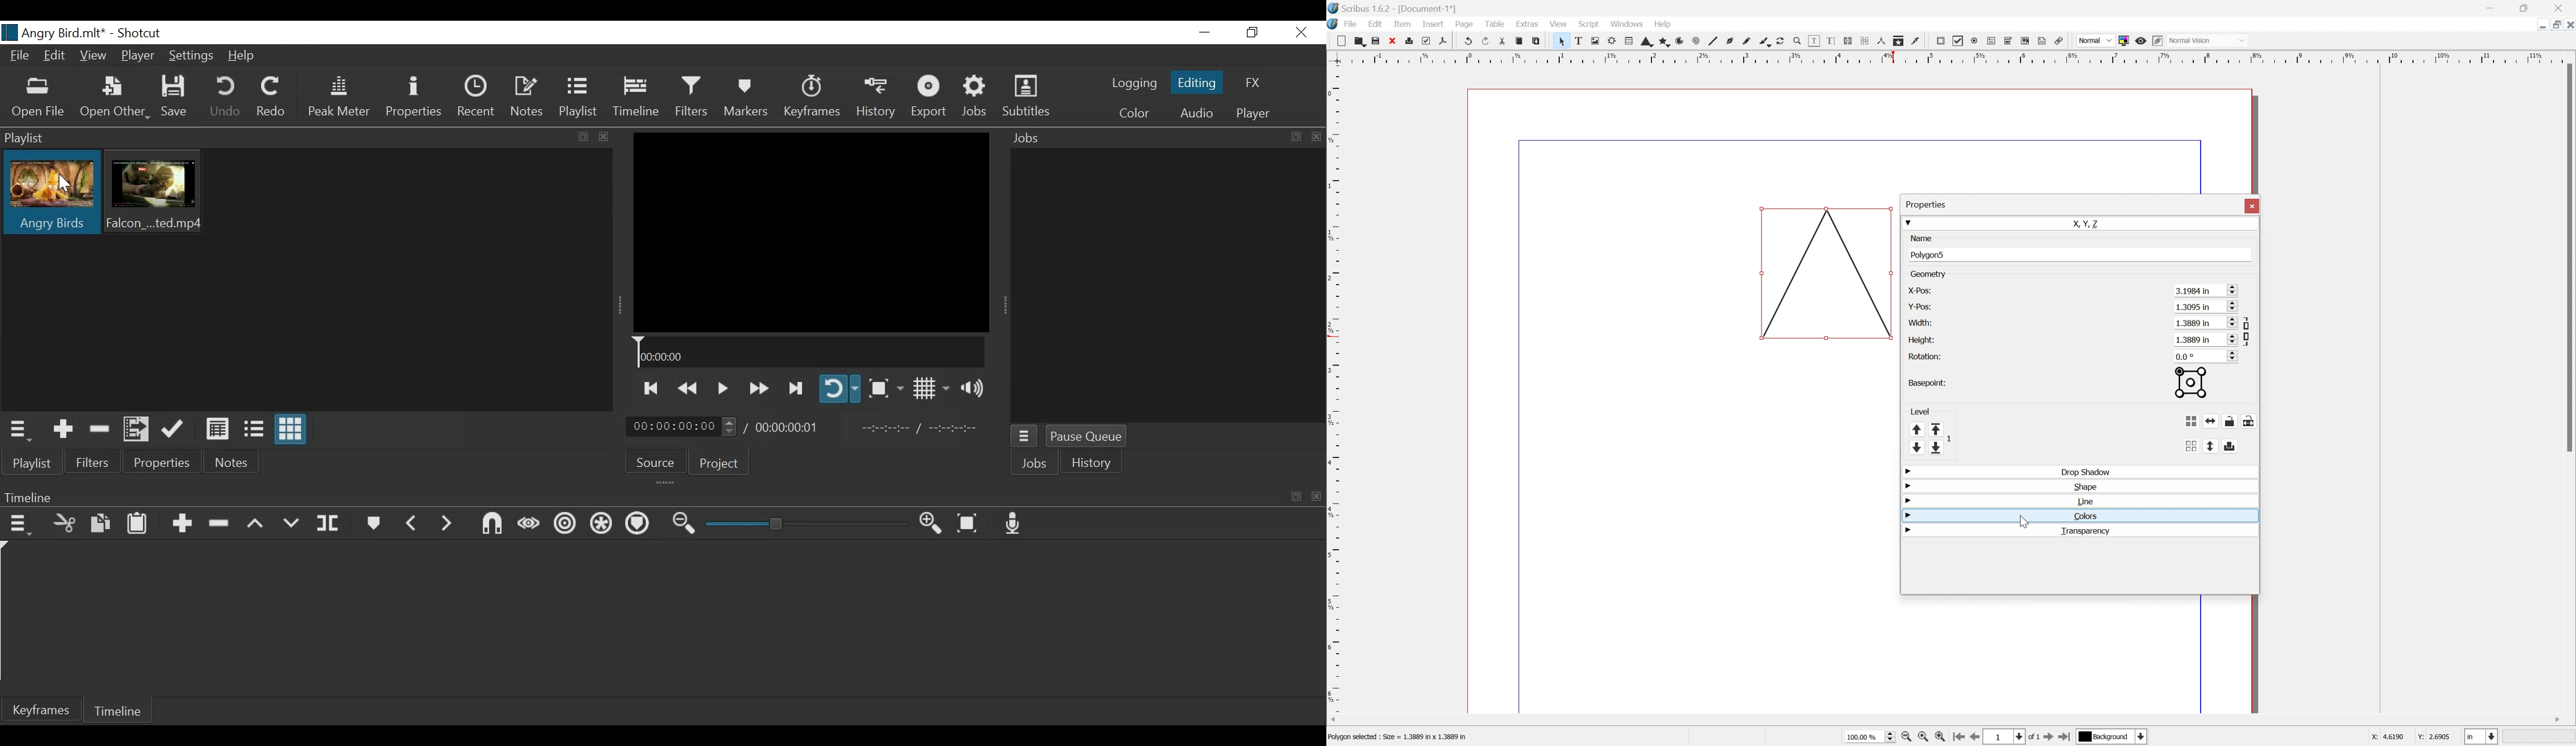 This screenshot has height=756, width=2576. What do you see at coordinates (1959, 737) in the screenshot?
I see `Go to first page` at bounding box center [1959, 737].